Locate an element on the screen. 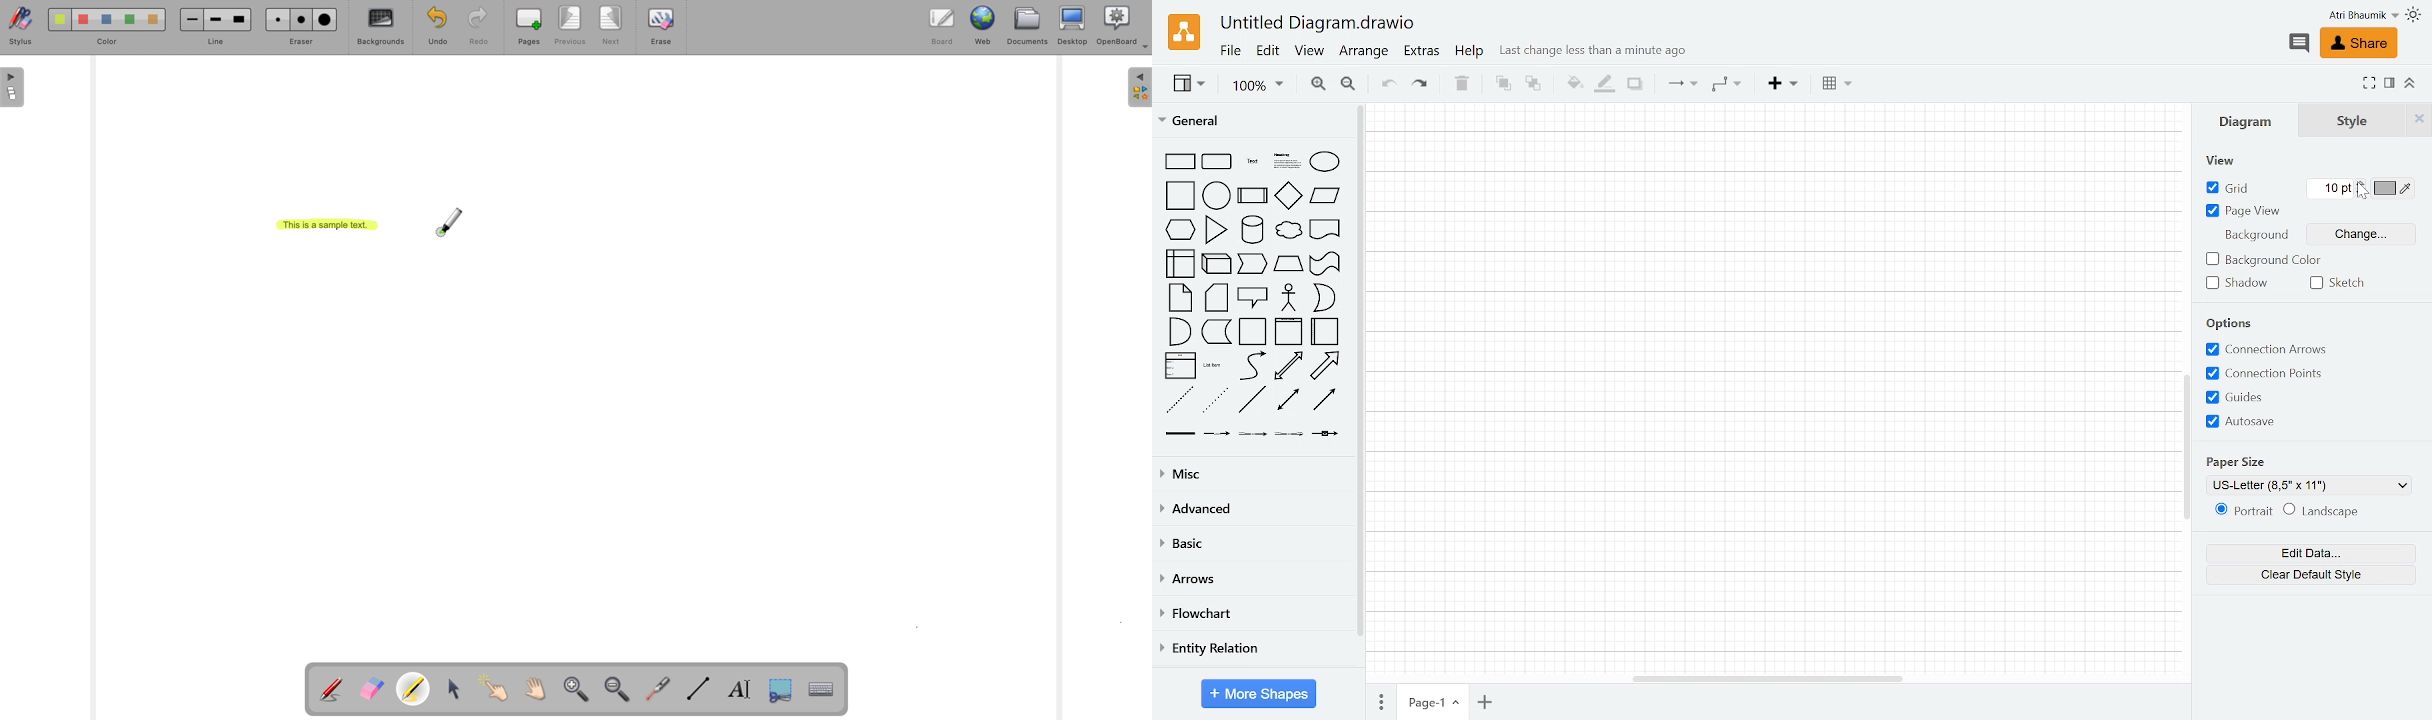  The library (right panel) is located at coordinates (1140, 88).